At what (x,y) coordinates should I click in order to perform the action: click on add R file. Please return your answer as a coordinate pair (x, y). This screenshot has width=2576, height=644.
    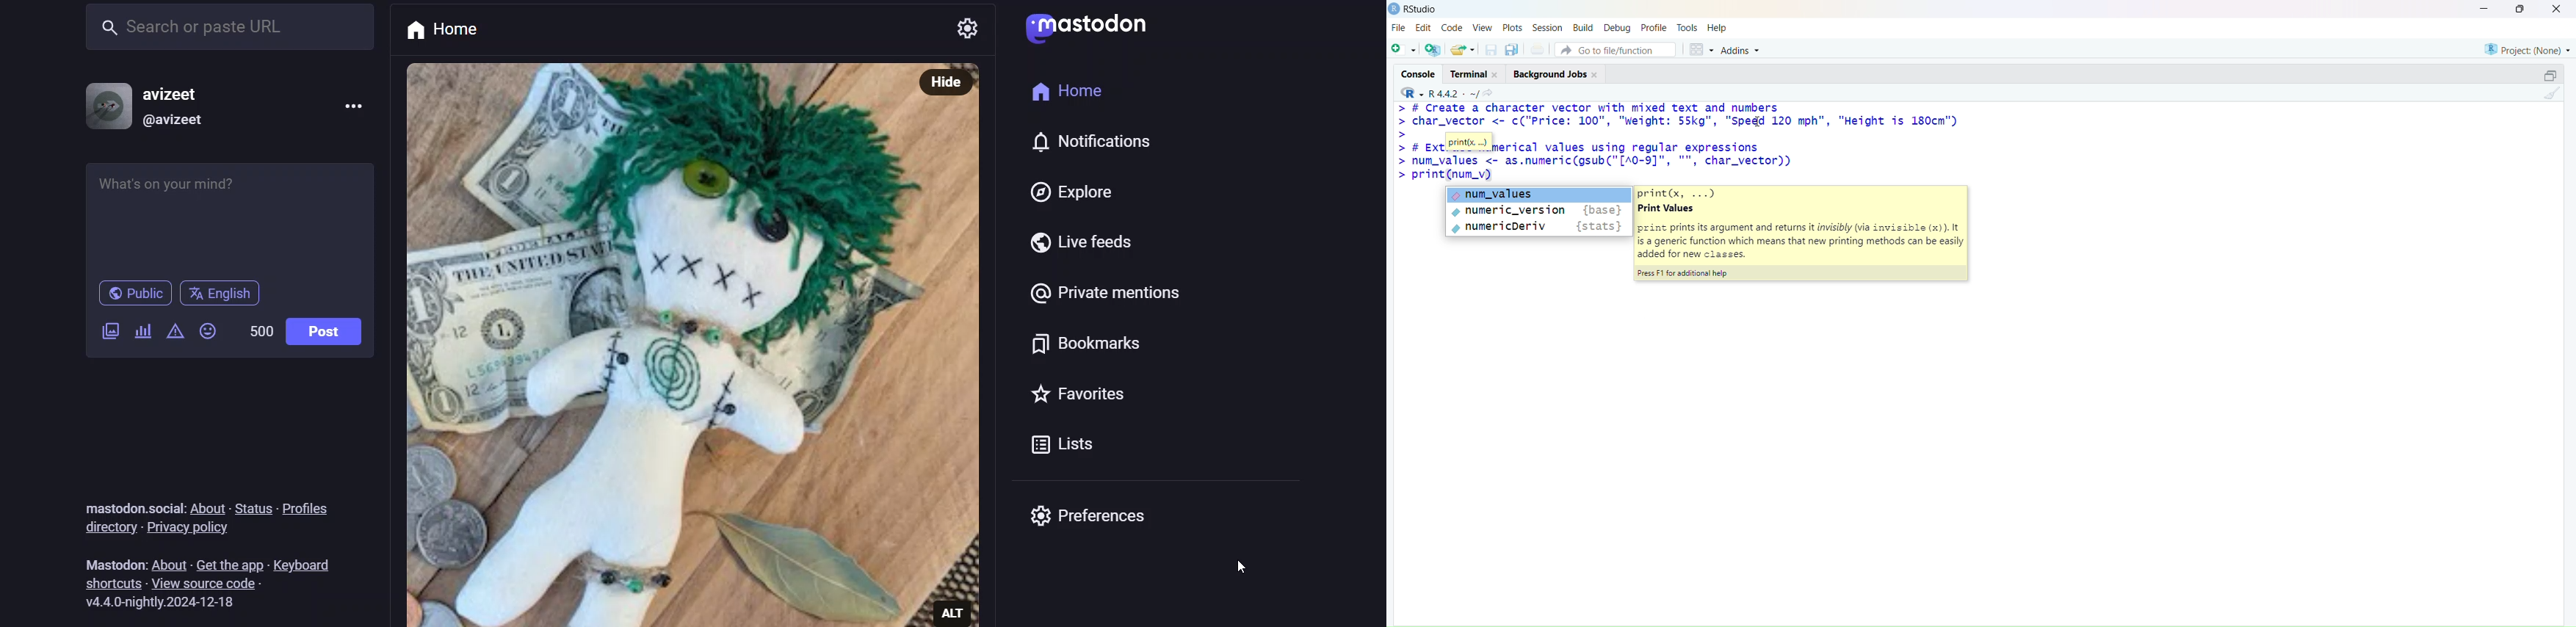
    Looking at the image, I should click on (1433, 50).